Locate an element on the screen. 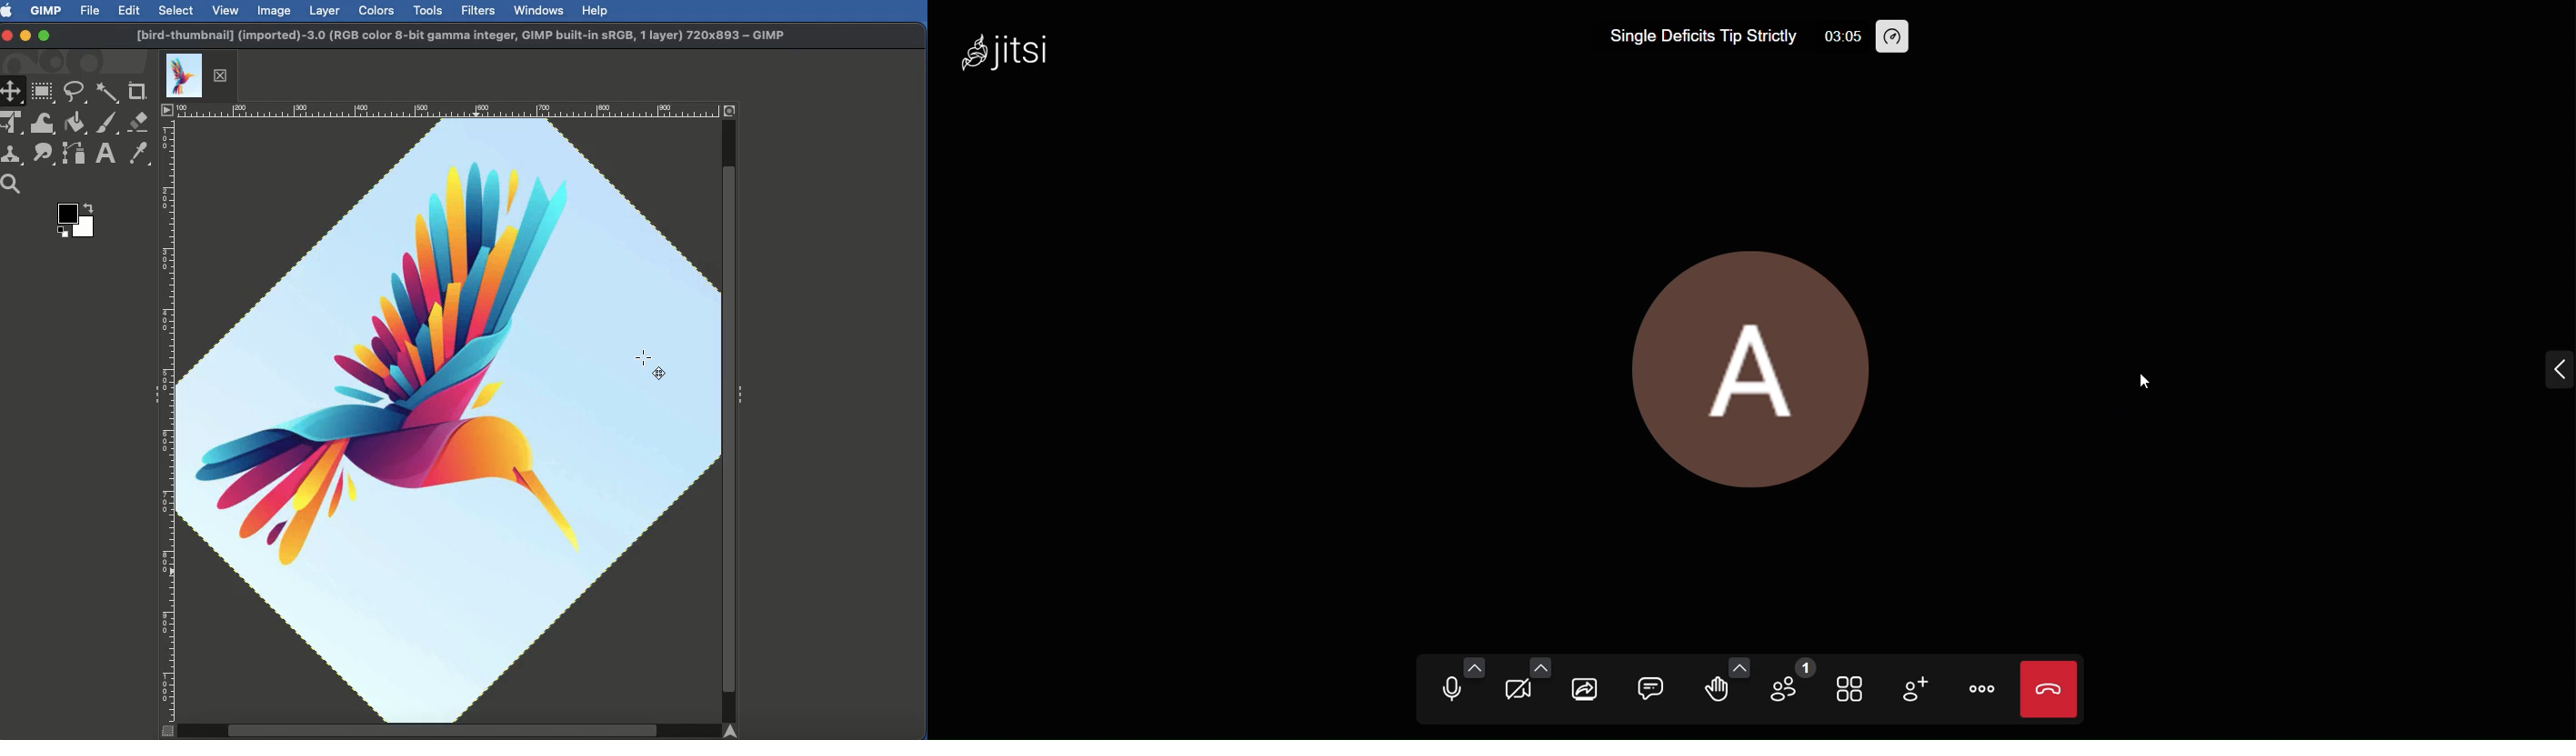  cursor is located at coordinates (653, 367).